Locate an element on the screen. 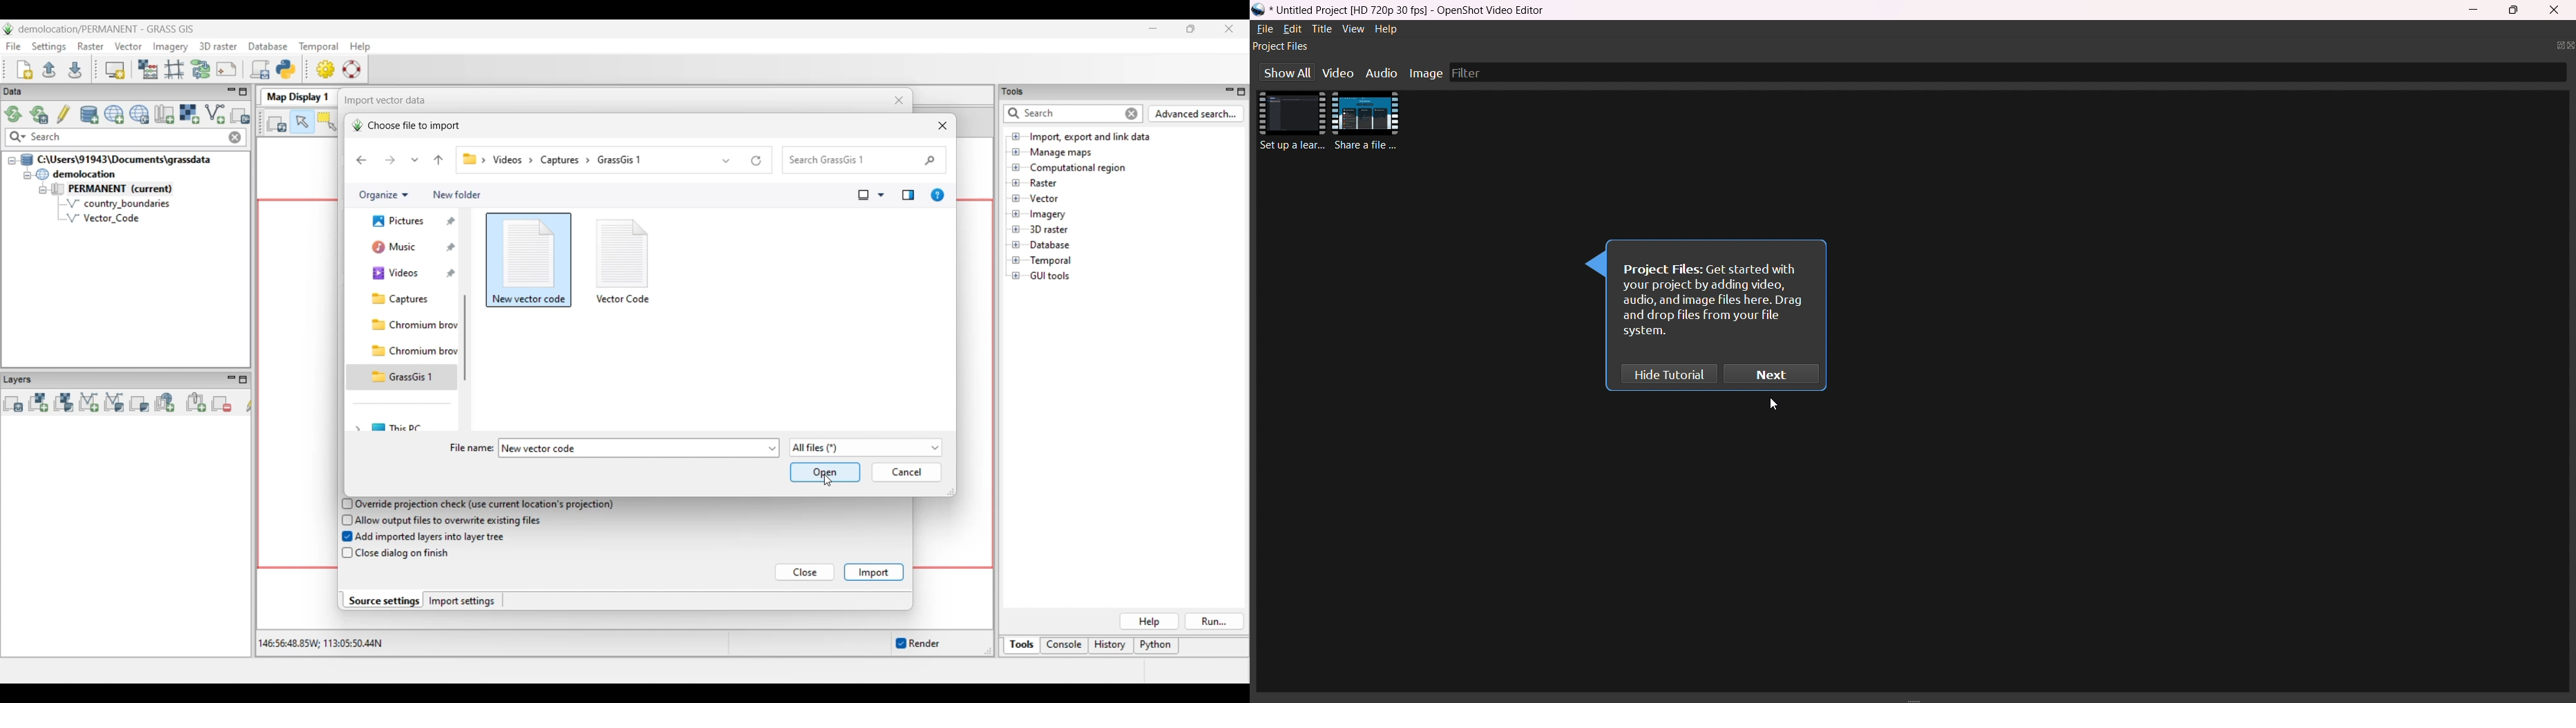  Double click to see files under Manage maps is located at coordinates (1062, 153).